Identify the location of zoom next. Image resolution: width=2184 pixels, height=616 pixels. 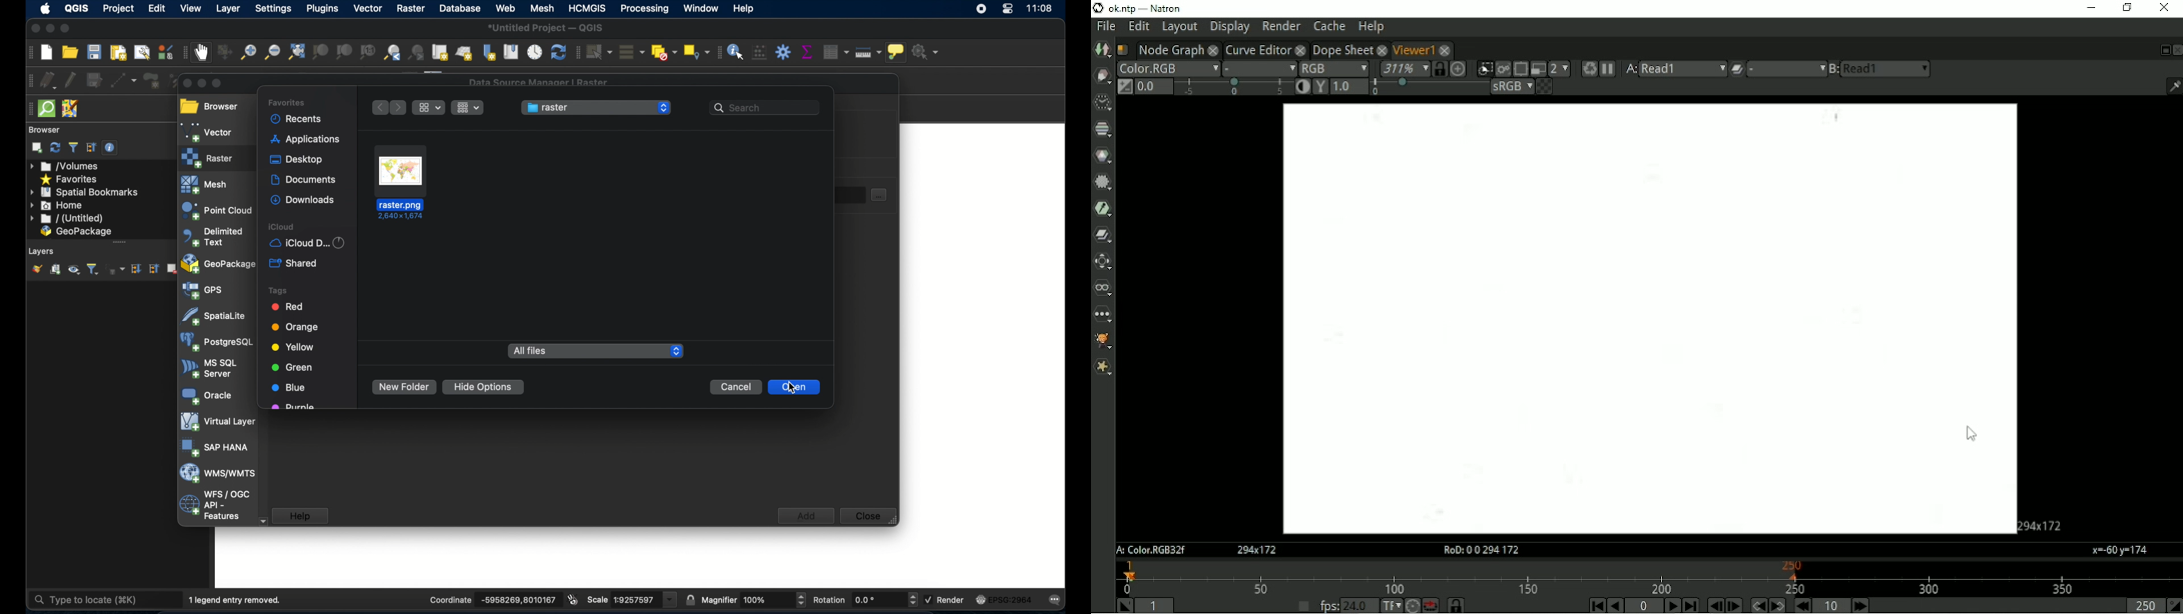
(417, 52).